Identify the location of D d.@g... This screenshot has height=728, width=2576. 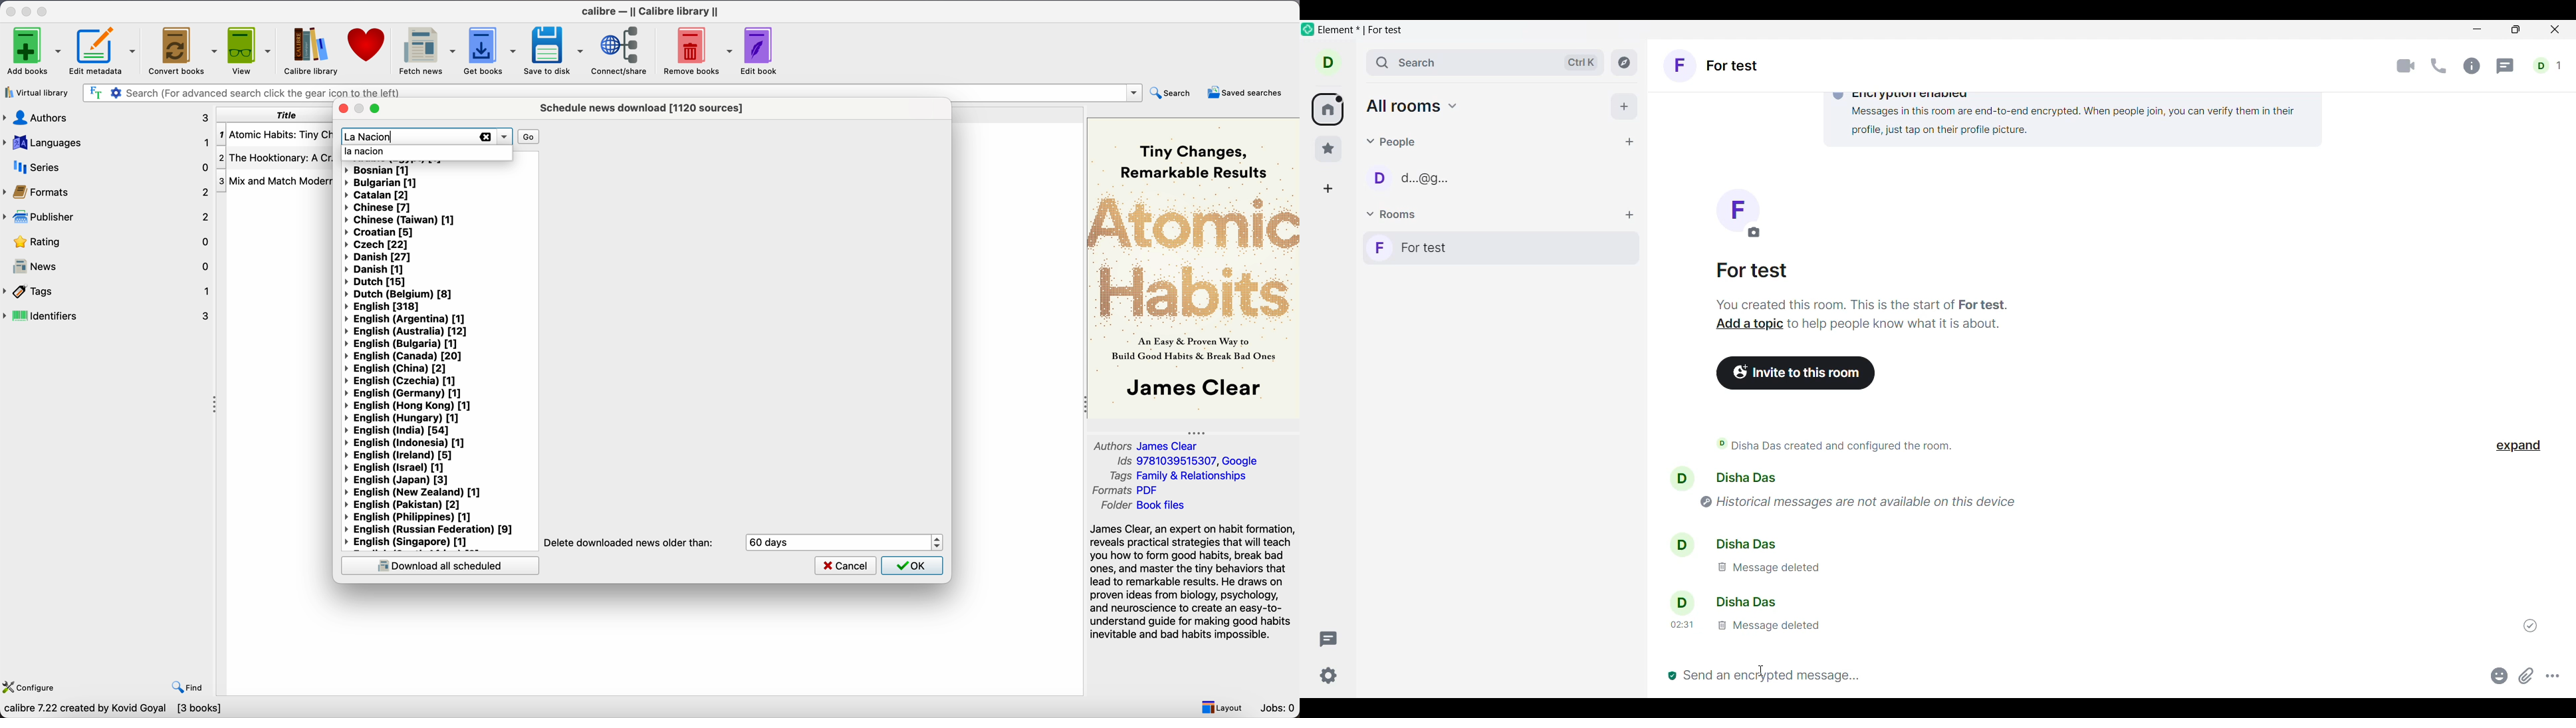
(1409, 178).